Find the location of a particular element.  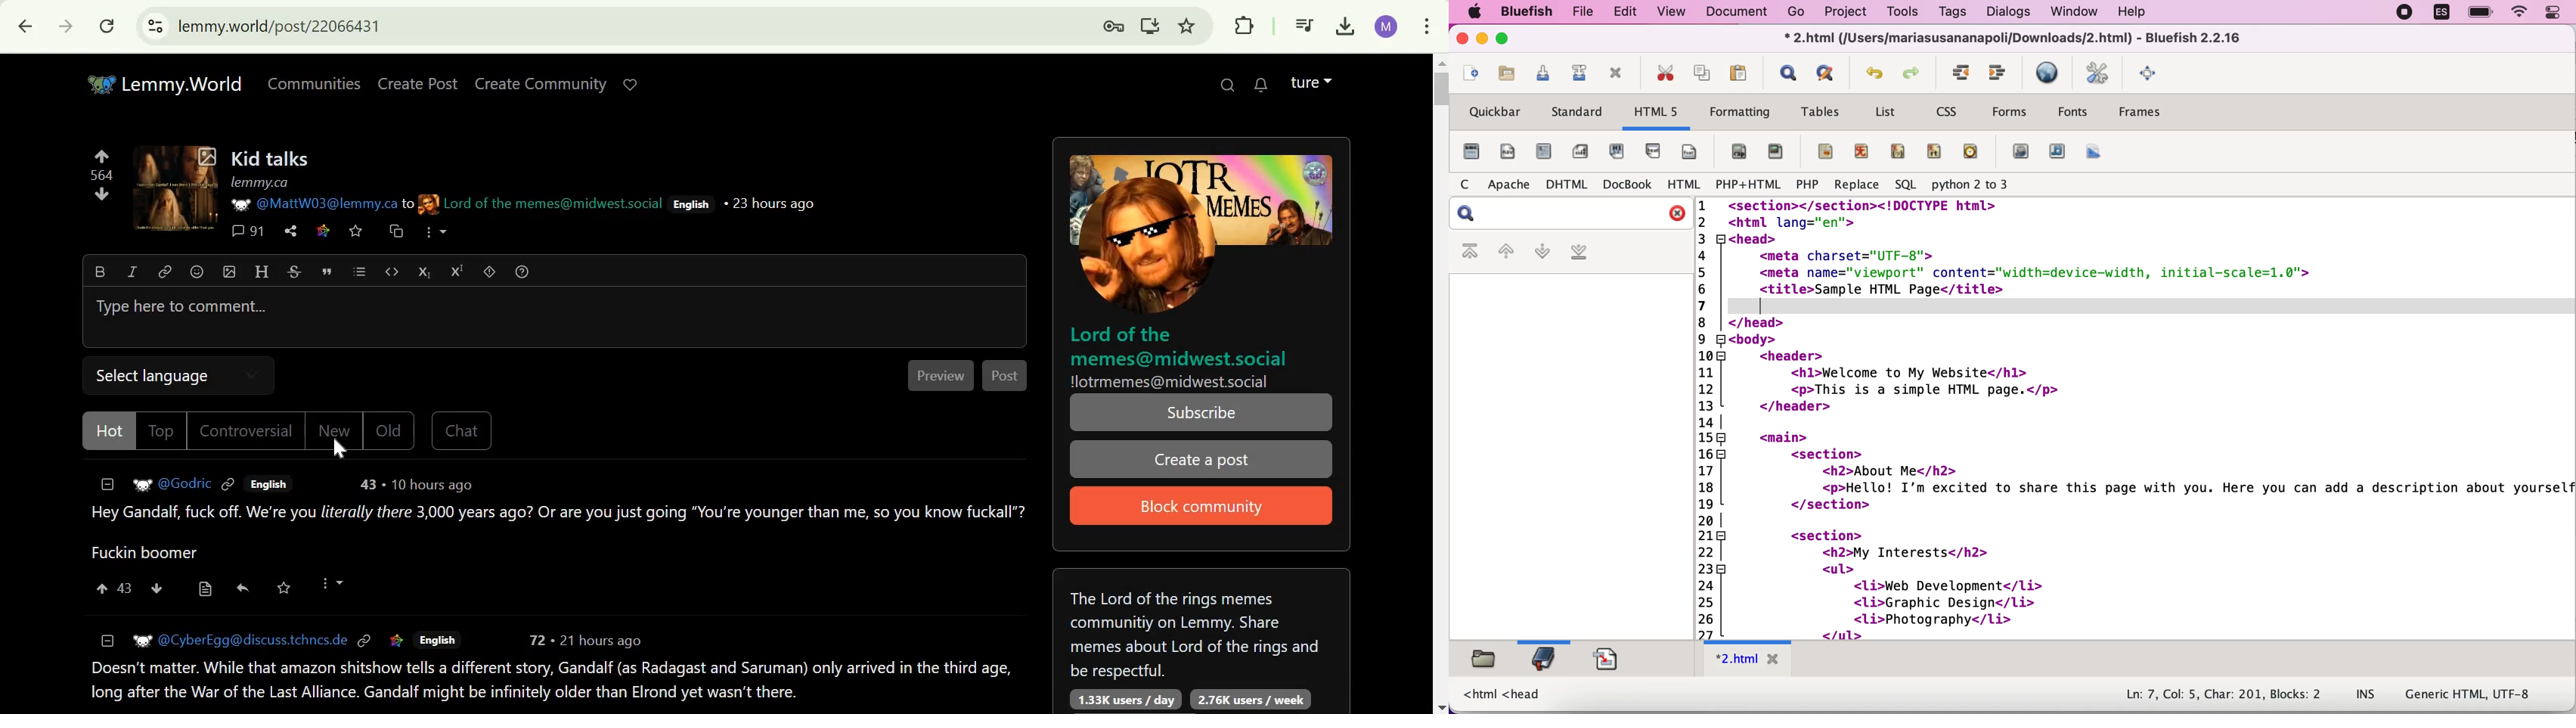

preview in browser is located at coordinates (2049, 74).